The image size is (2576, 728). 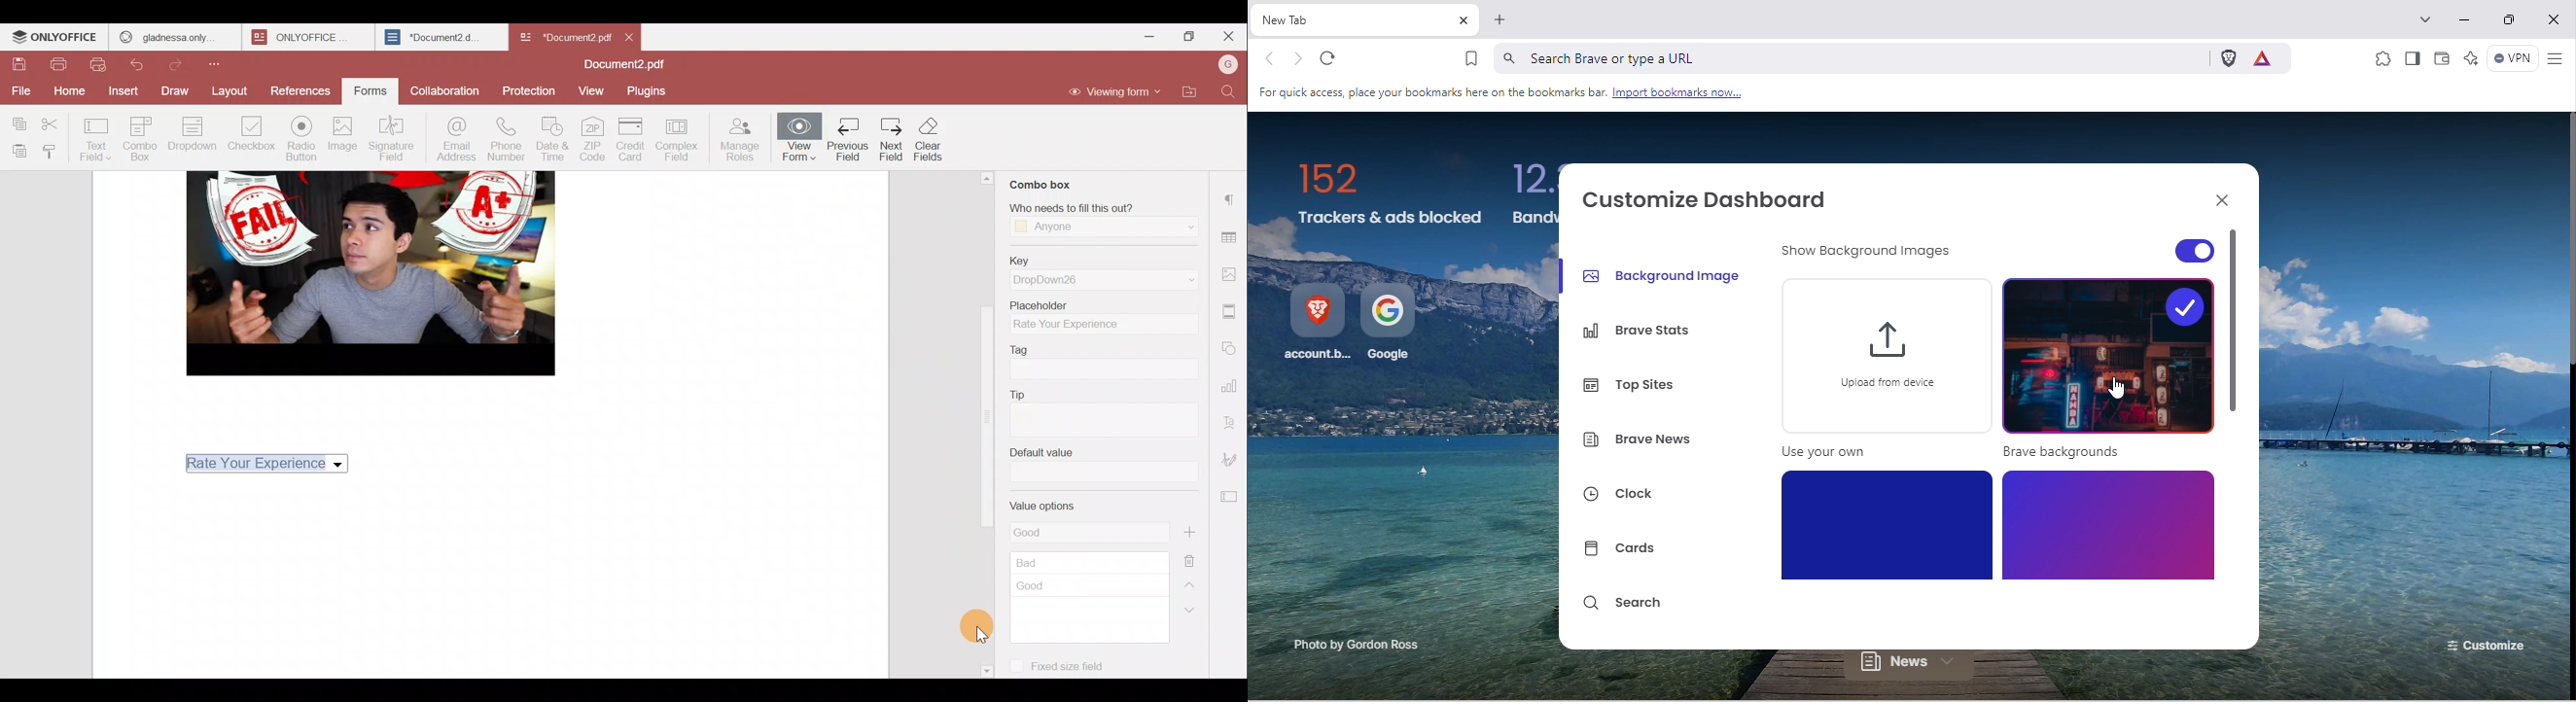 What do you see at coordinates (1471, 58) in the screenshot?
I see `Bookmark` at bounding box center [1471, 58].